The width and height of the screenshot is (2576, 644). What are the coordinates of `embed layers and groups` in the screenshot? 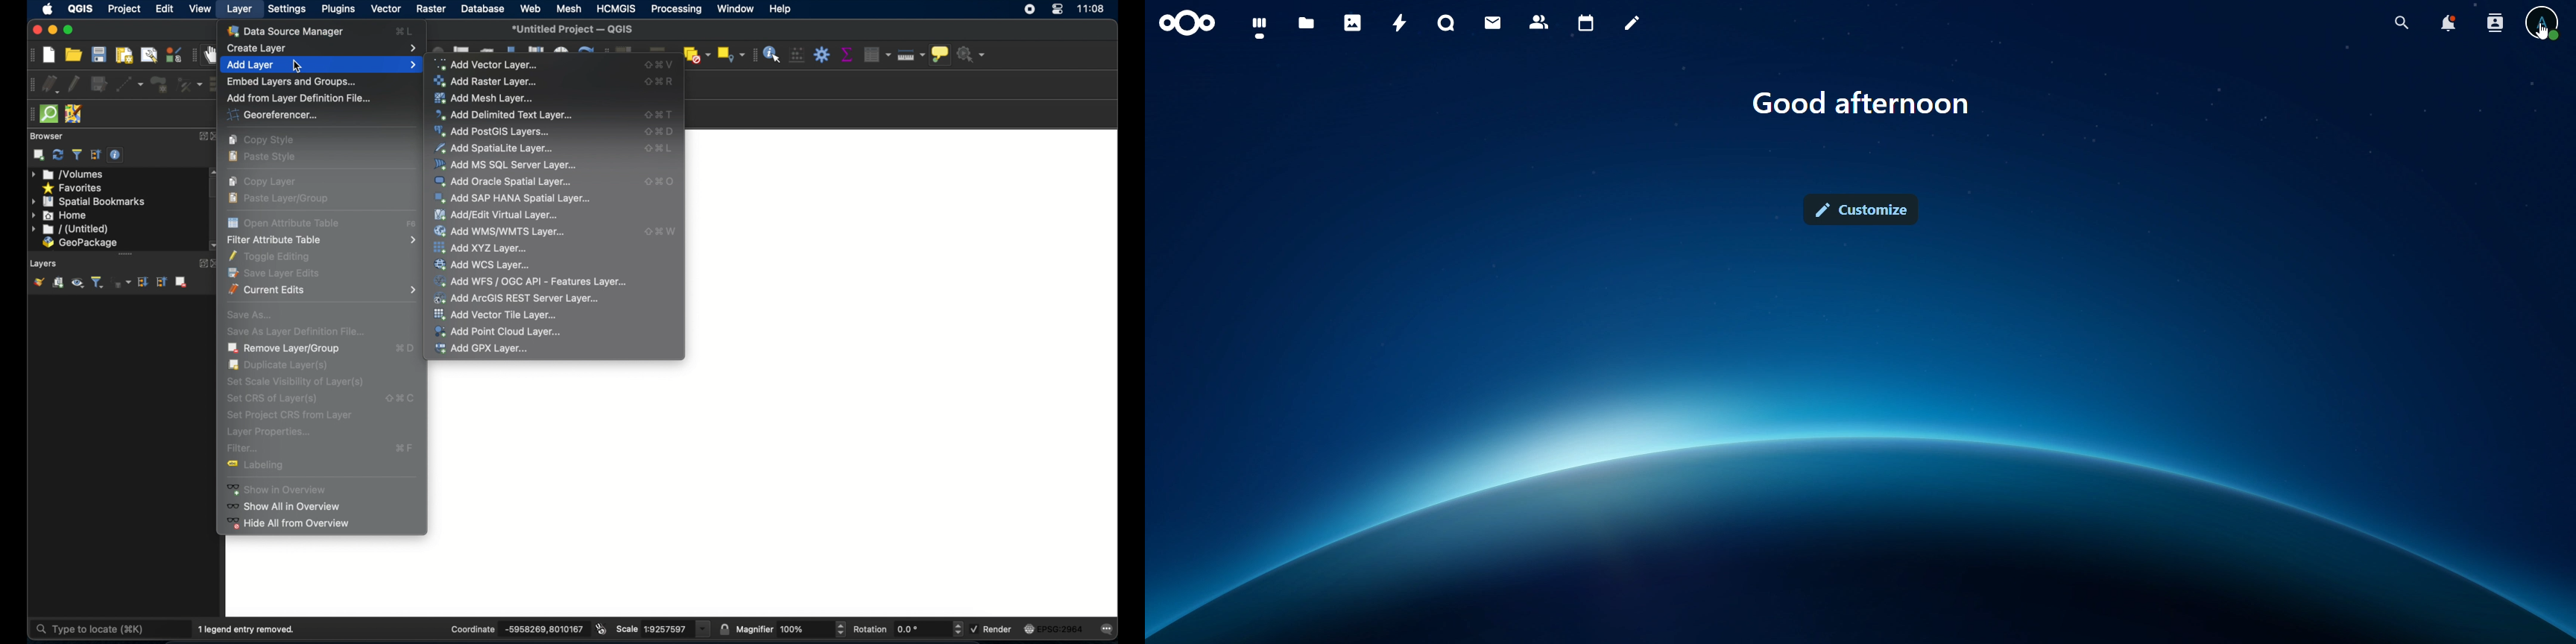 It's located at (291, 80).